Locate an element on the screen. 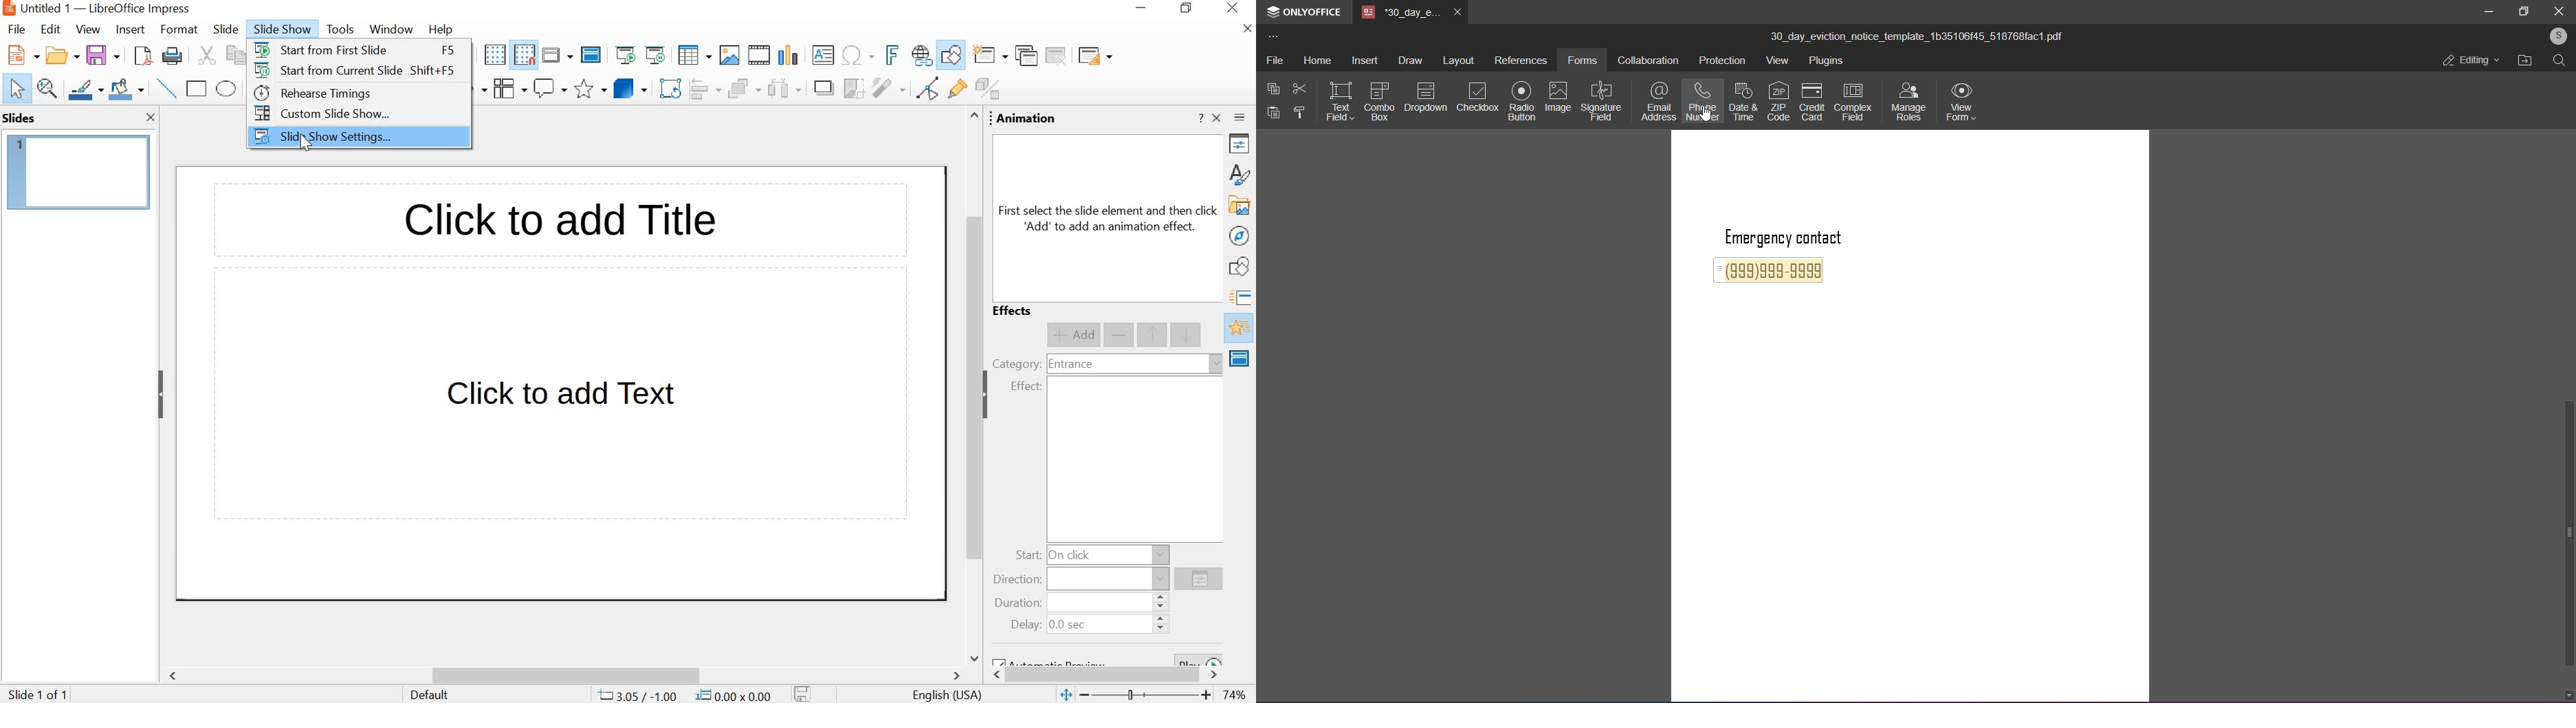 The image size is (2576, 728). scroll bar is located at coordinates (567, 676).